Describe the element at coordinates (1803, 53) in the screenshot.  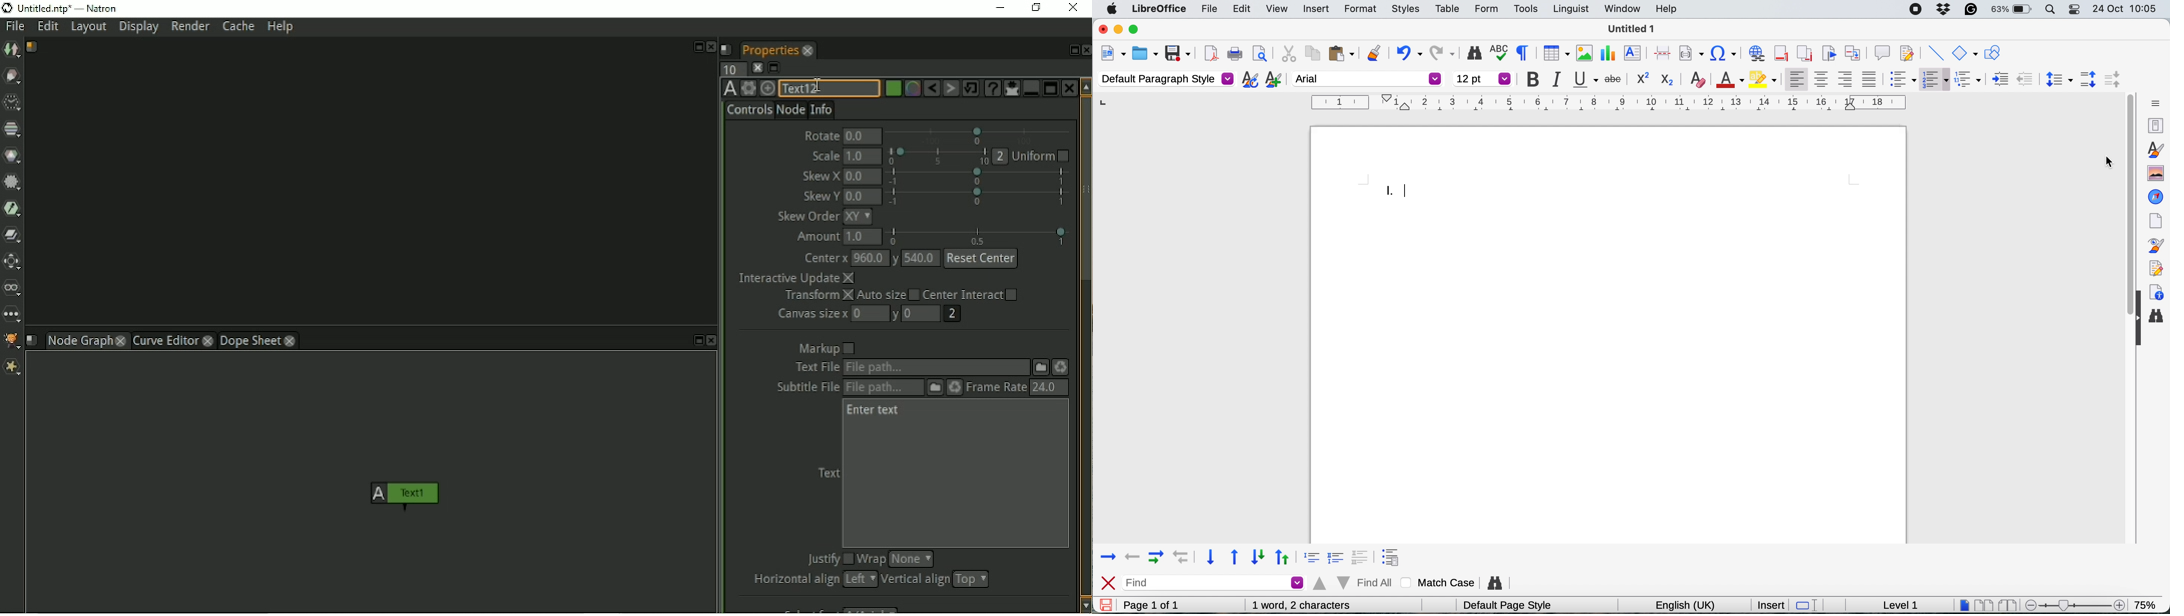
I see `insert endnote` at that location.